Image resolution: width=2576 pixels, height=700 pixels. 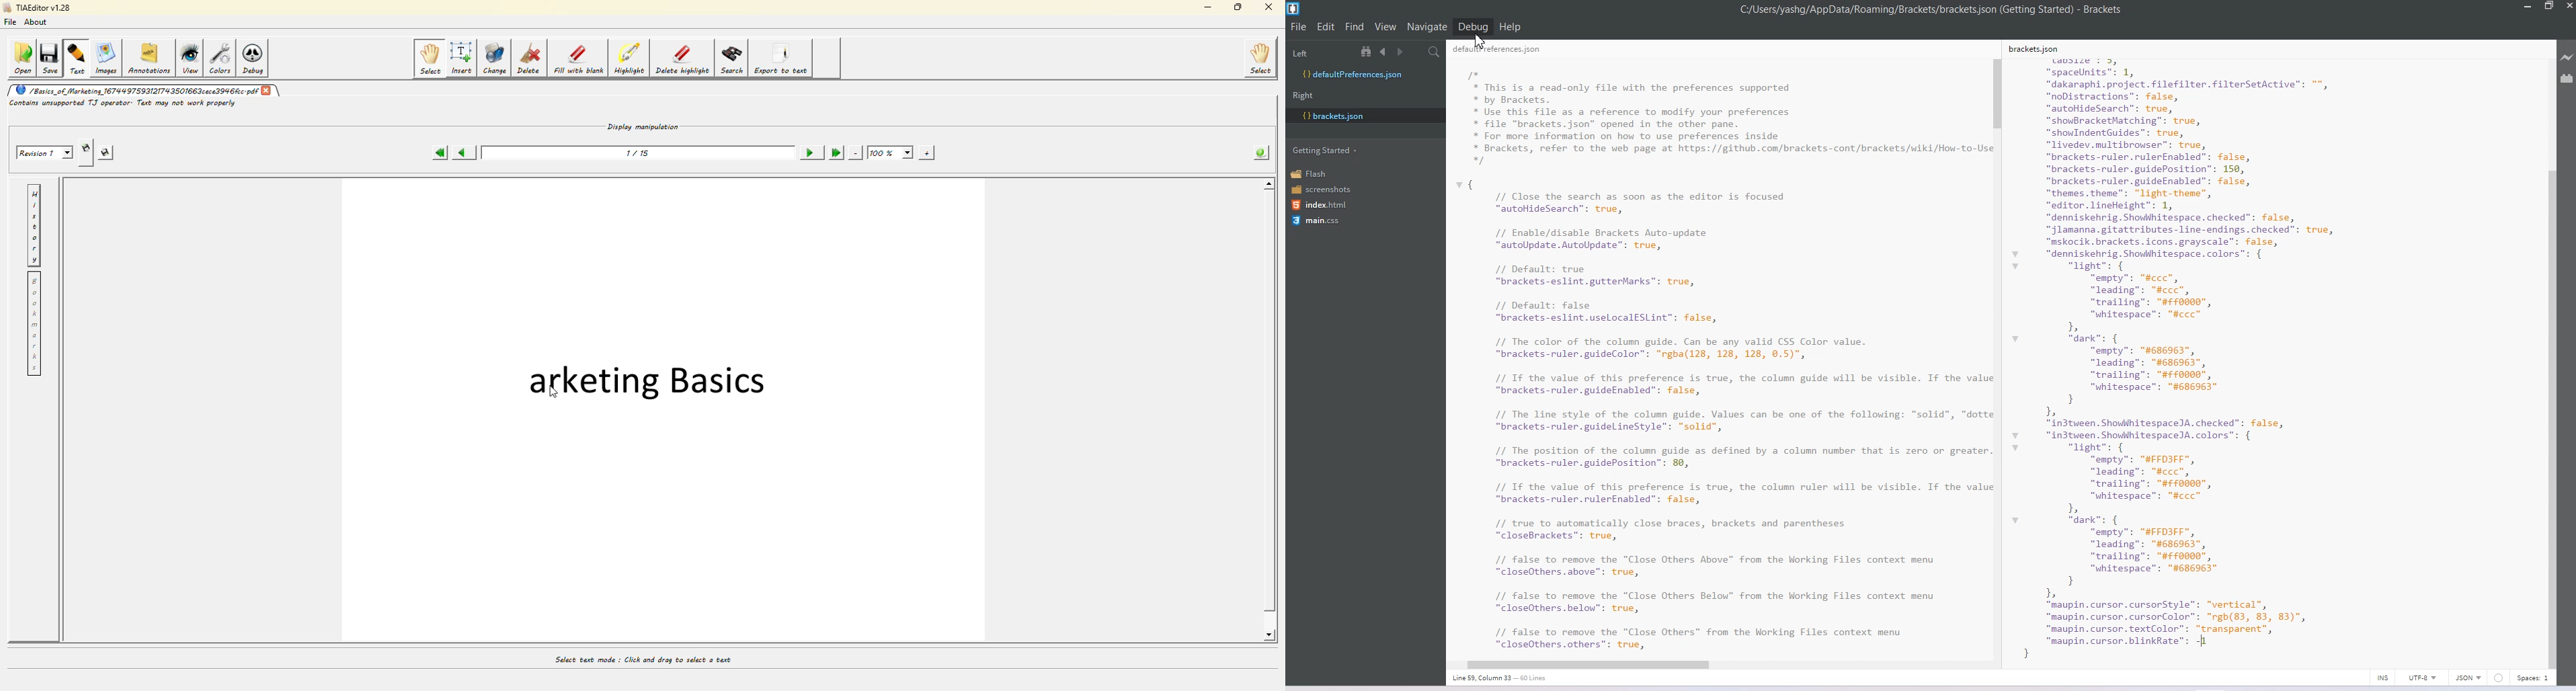 I want to click on Minimize, so click(x=2529, y=7).